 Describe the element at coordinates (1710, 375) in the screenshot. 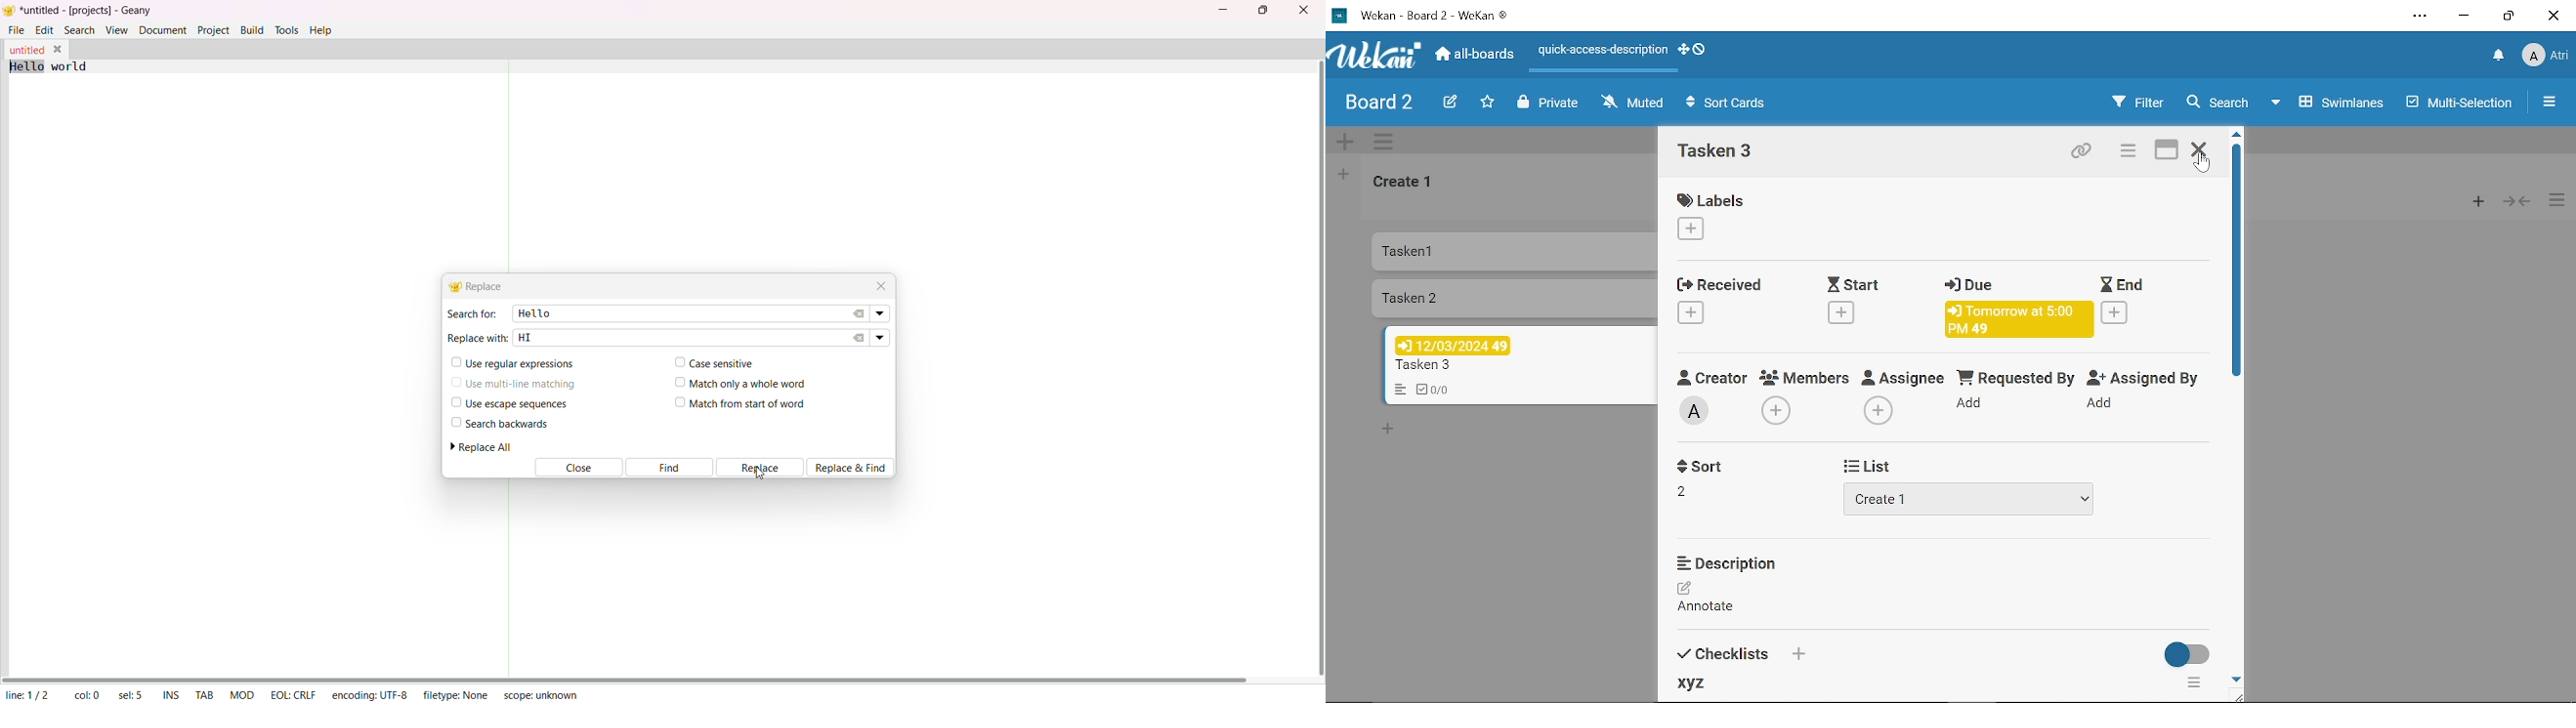

I see `Creator` at that location.